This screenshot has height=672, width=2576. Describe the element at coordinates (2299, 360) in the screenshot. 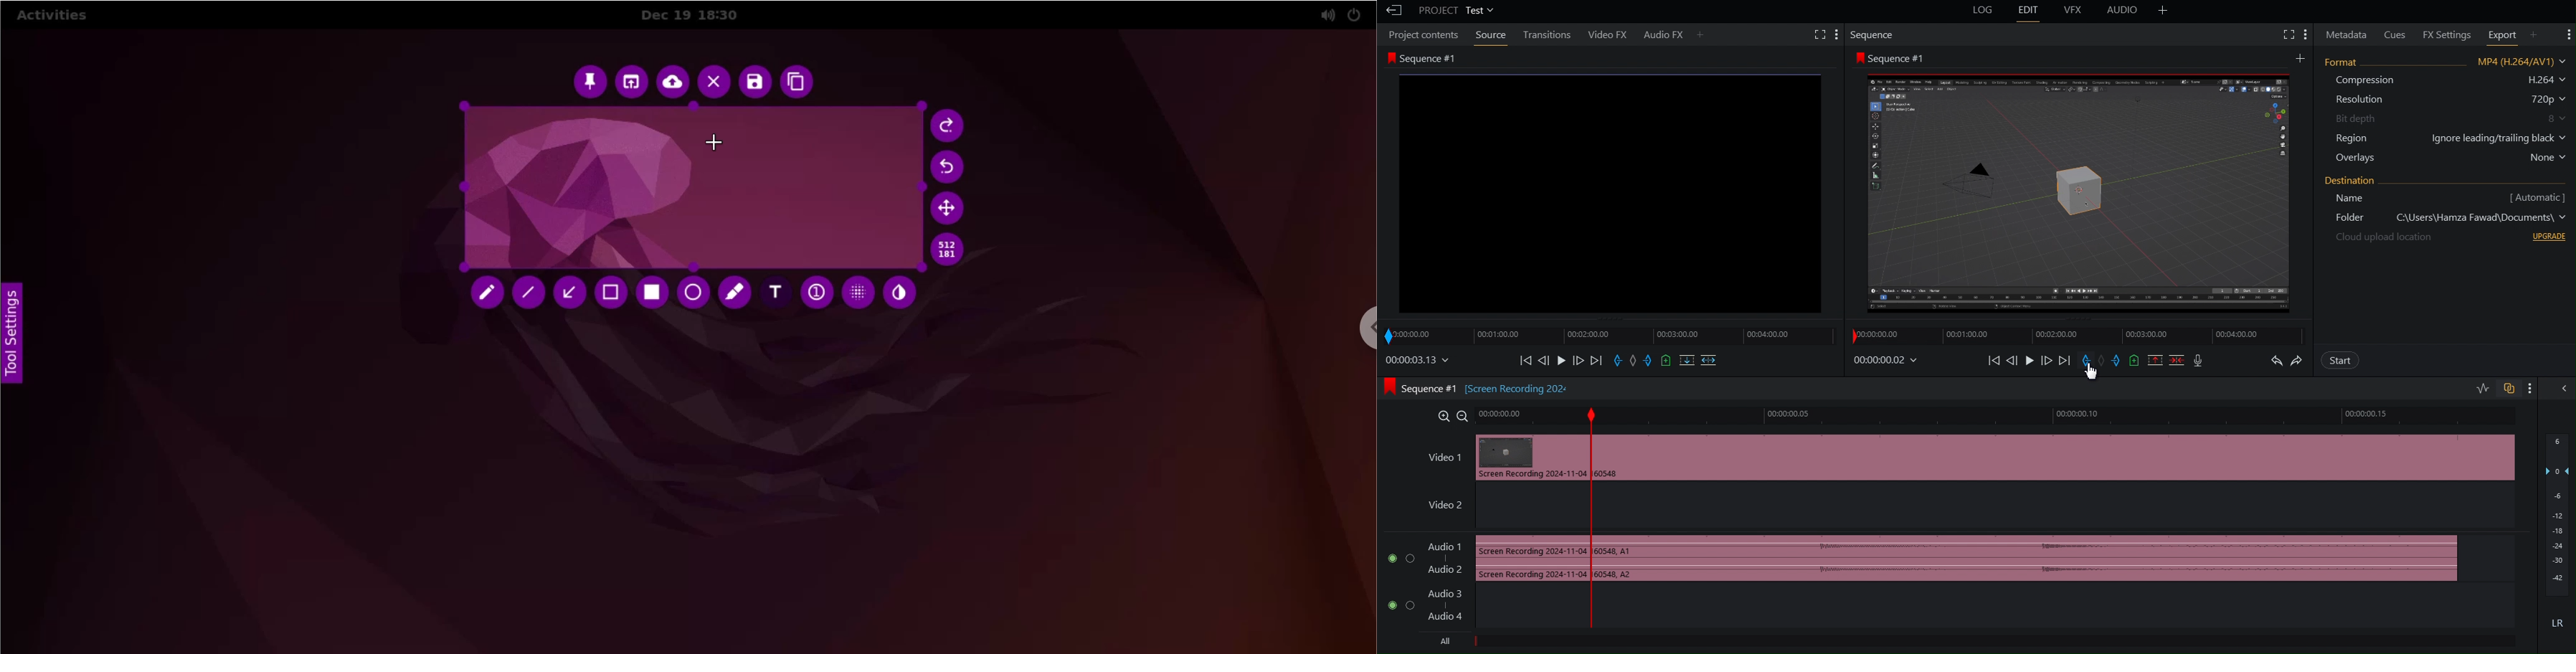

I see `Redo` at that location.